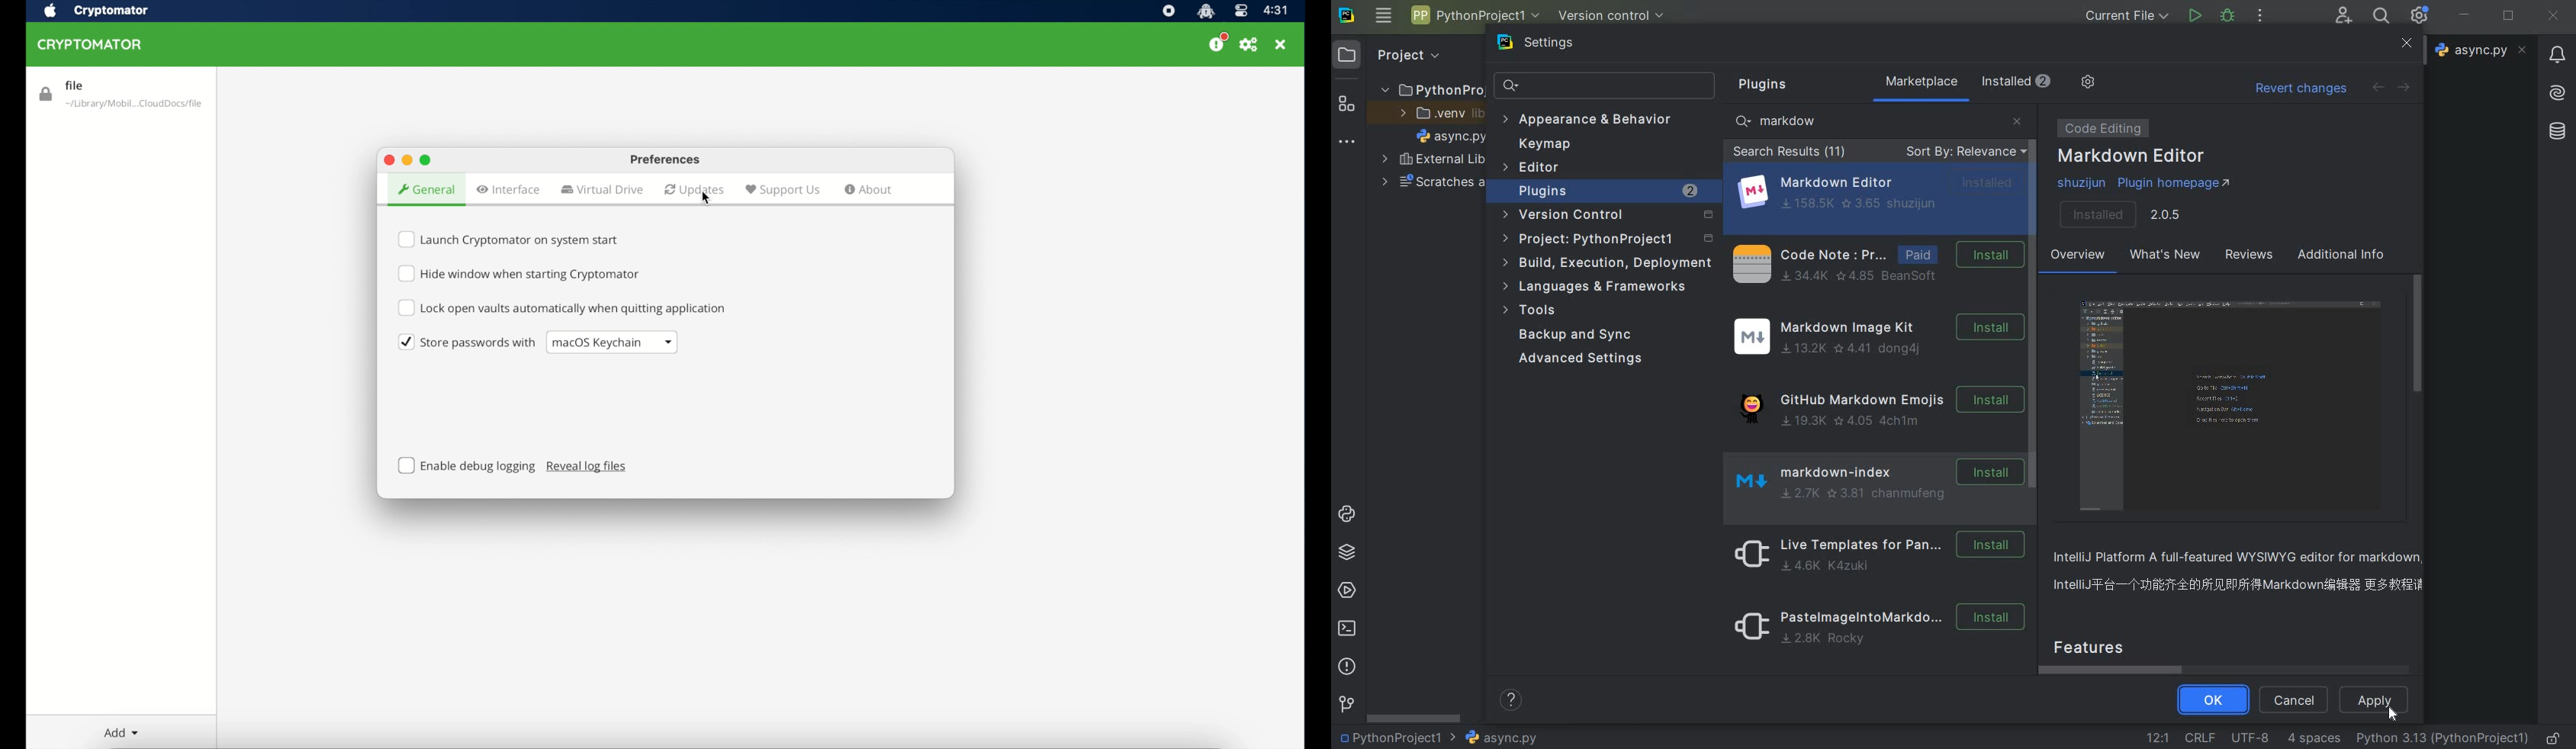 The image size is (2576, 756). What do you see at coordinates (1922, 82) in the screenshot?
I see `marketplace` at bounding box center [1922, 82].